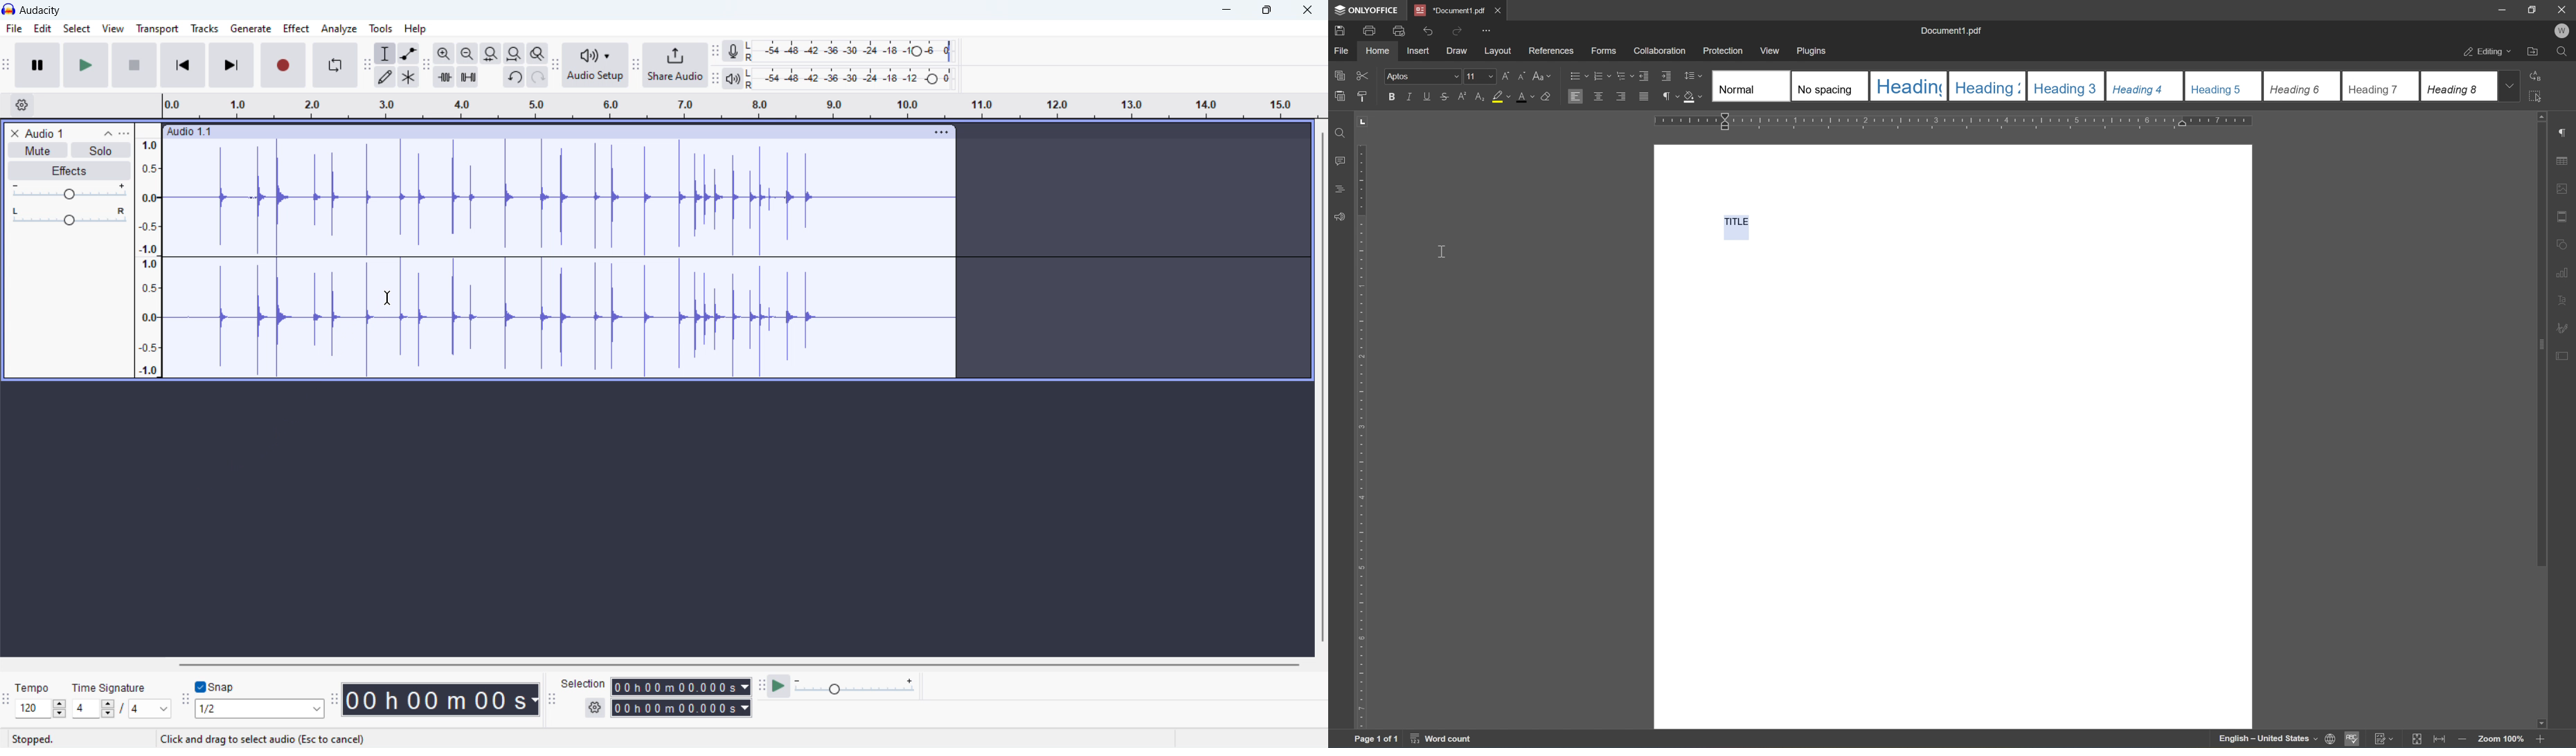  What do you see at coordinates (514, 77) in the screenshot?
I see `undo` at bounding box center [514, 77].